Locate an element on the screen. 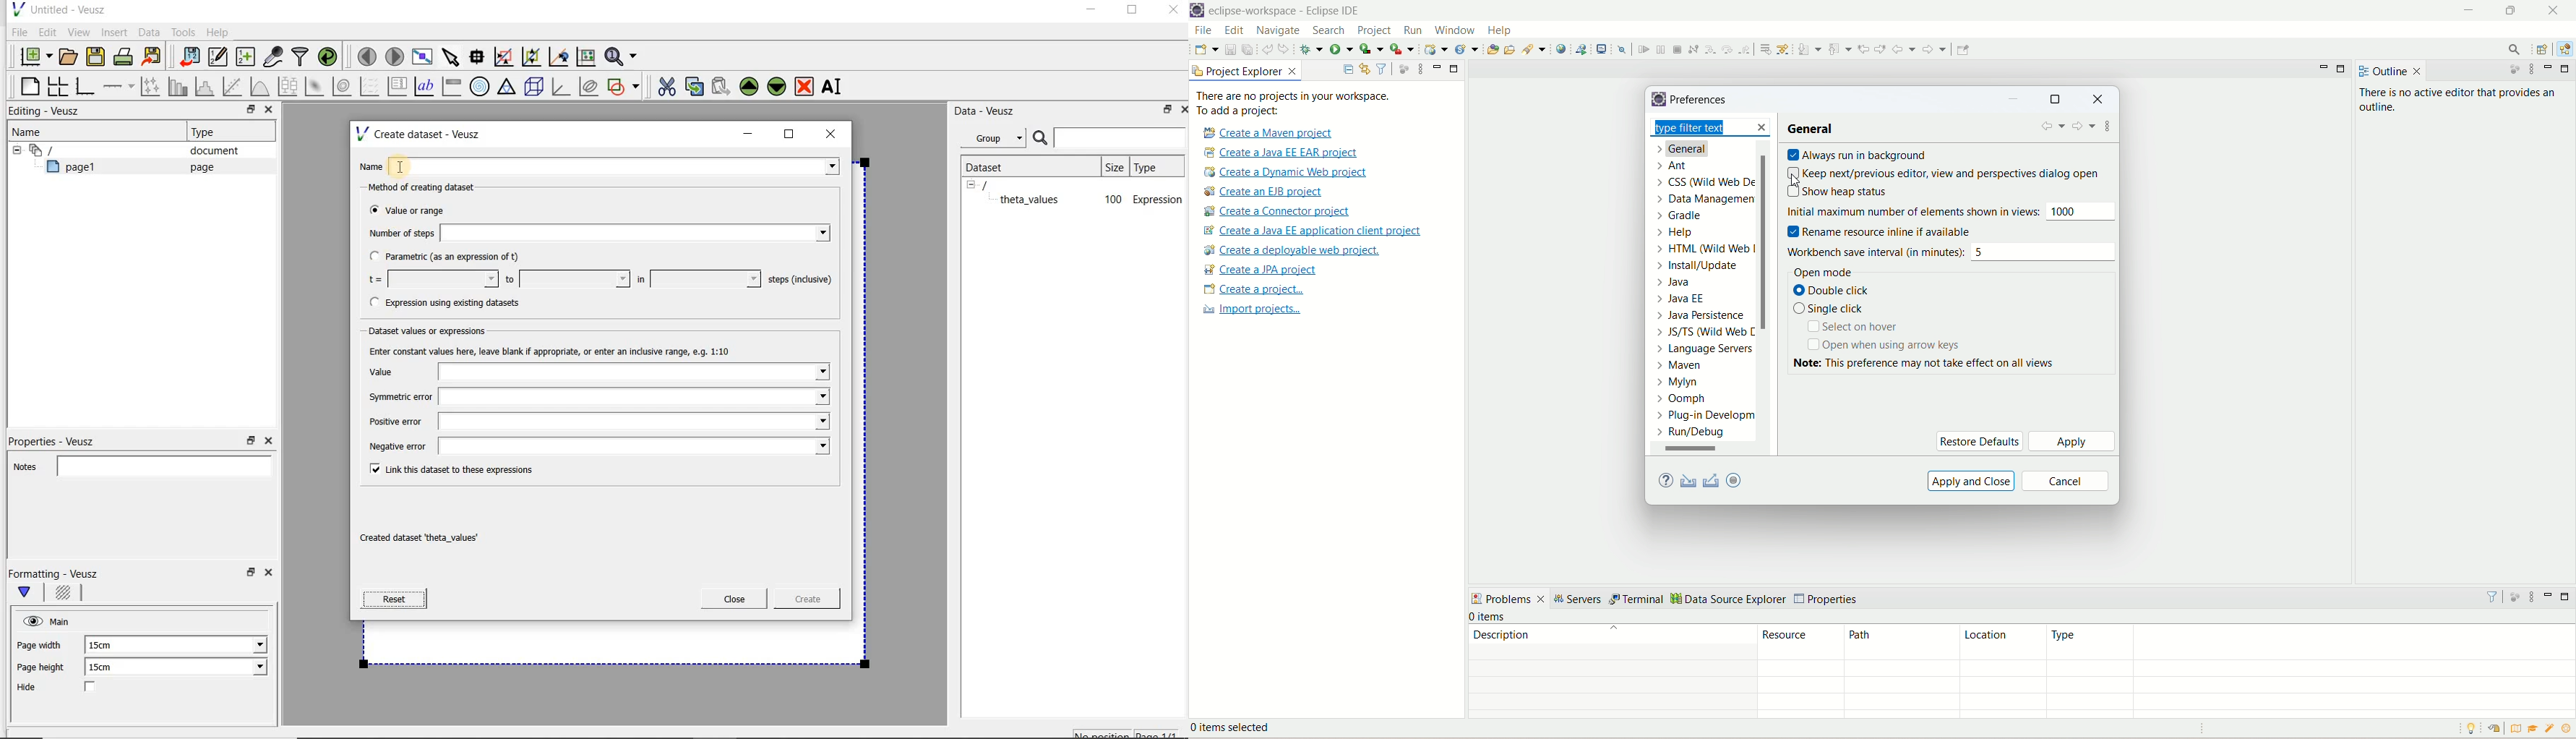  (® Expression using existing datasets is located at coordinates (455, 303).